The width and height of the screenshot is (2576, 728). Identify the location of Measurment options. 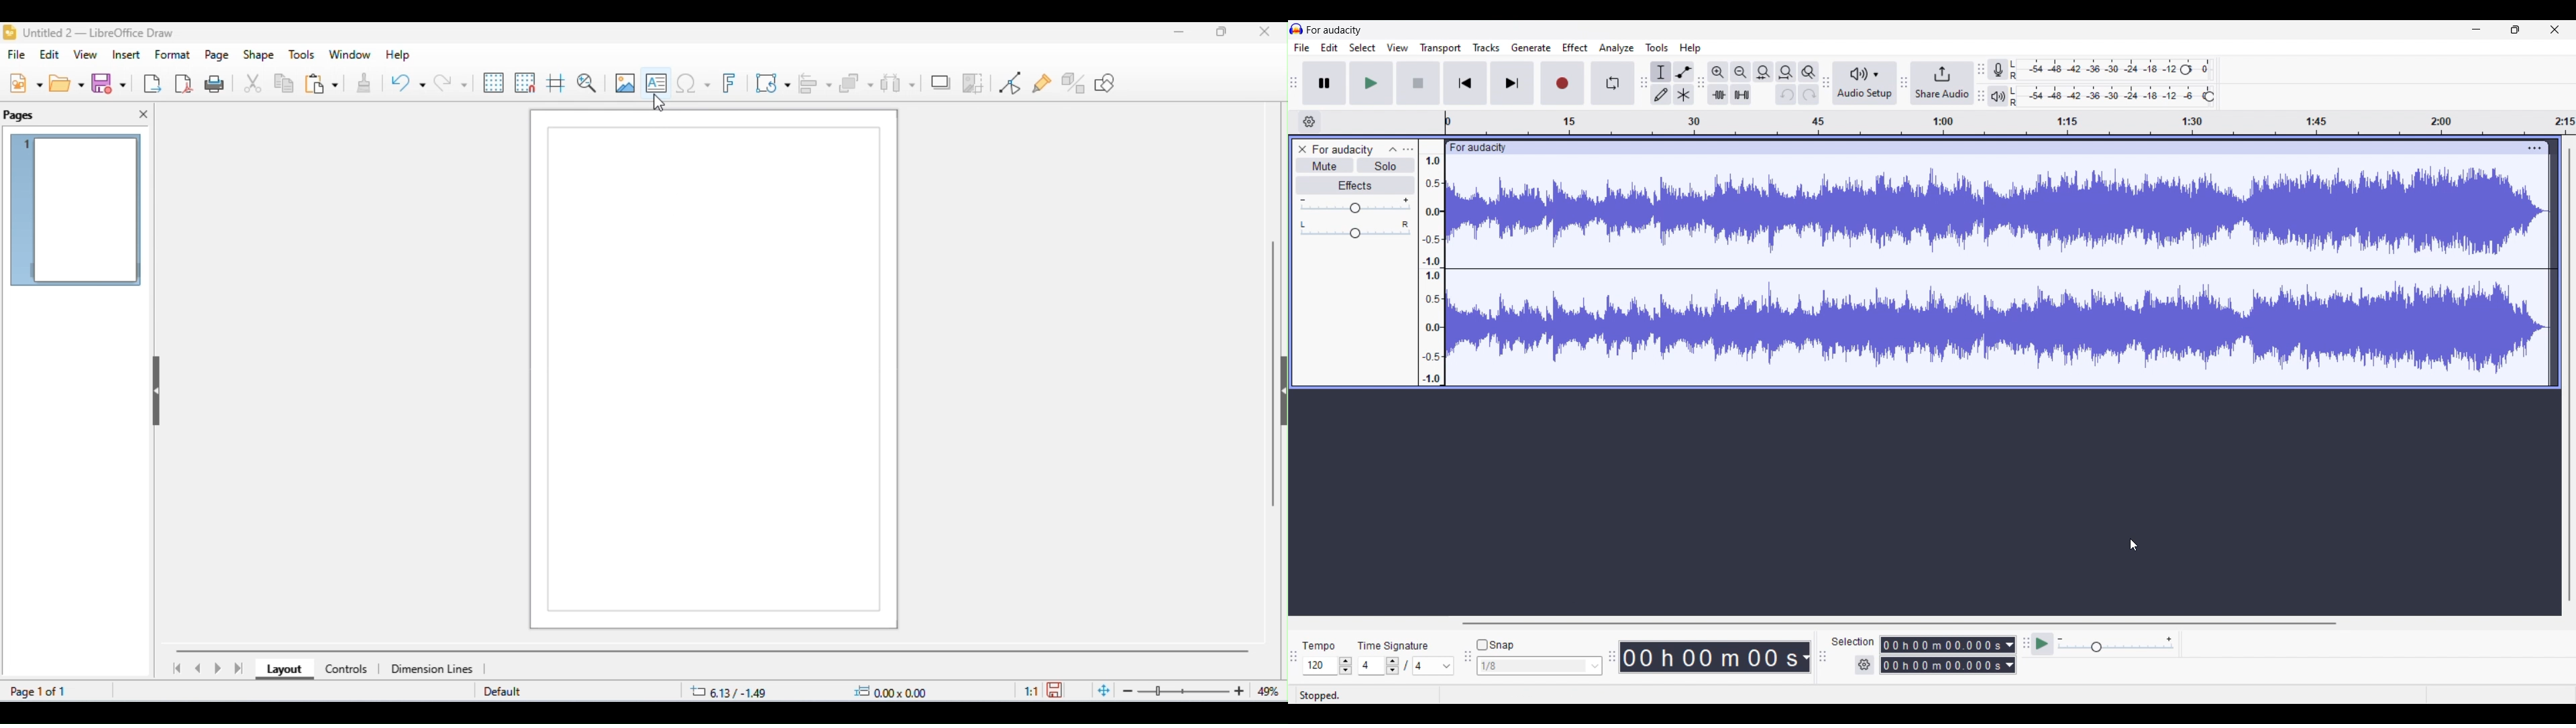
(1948, 655).